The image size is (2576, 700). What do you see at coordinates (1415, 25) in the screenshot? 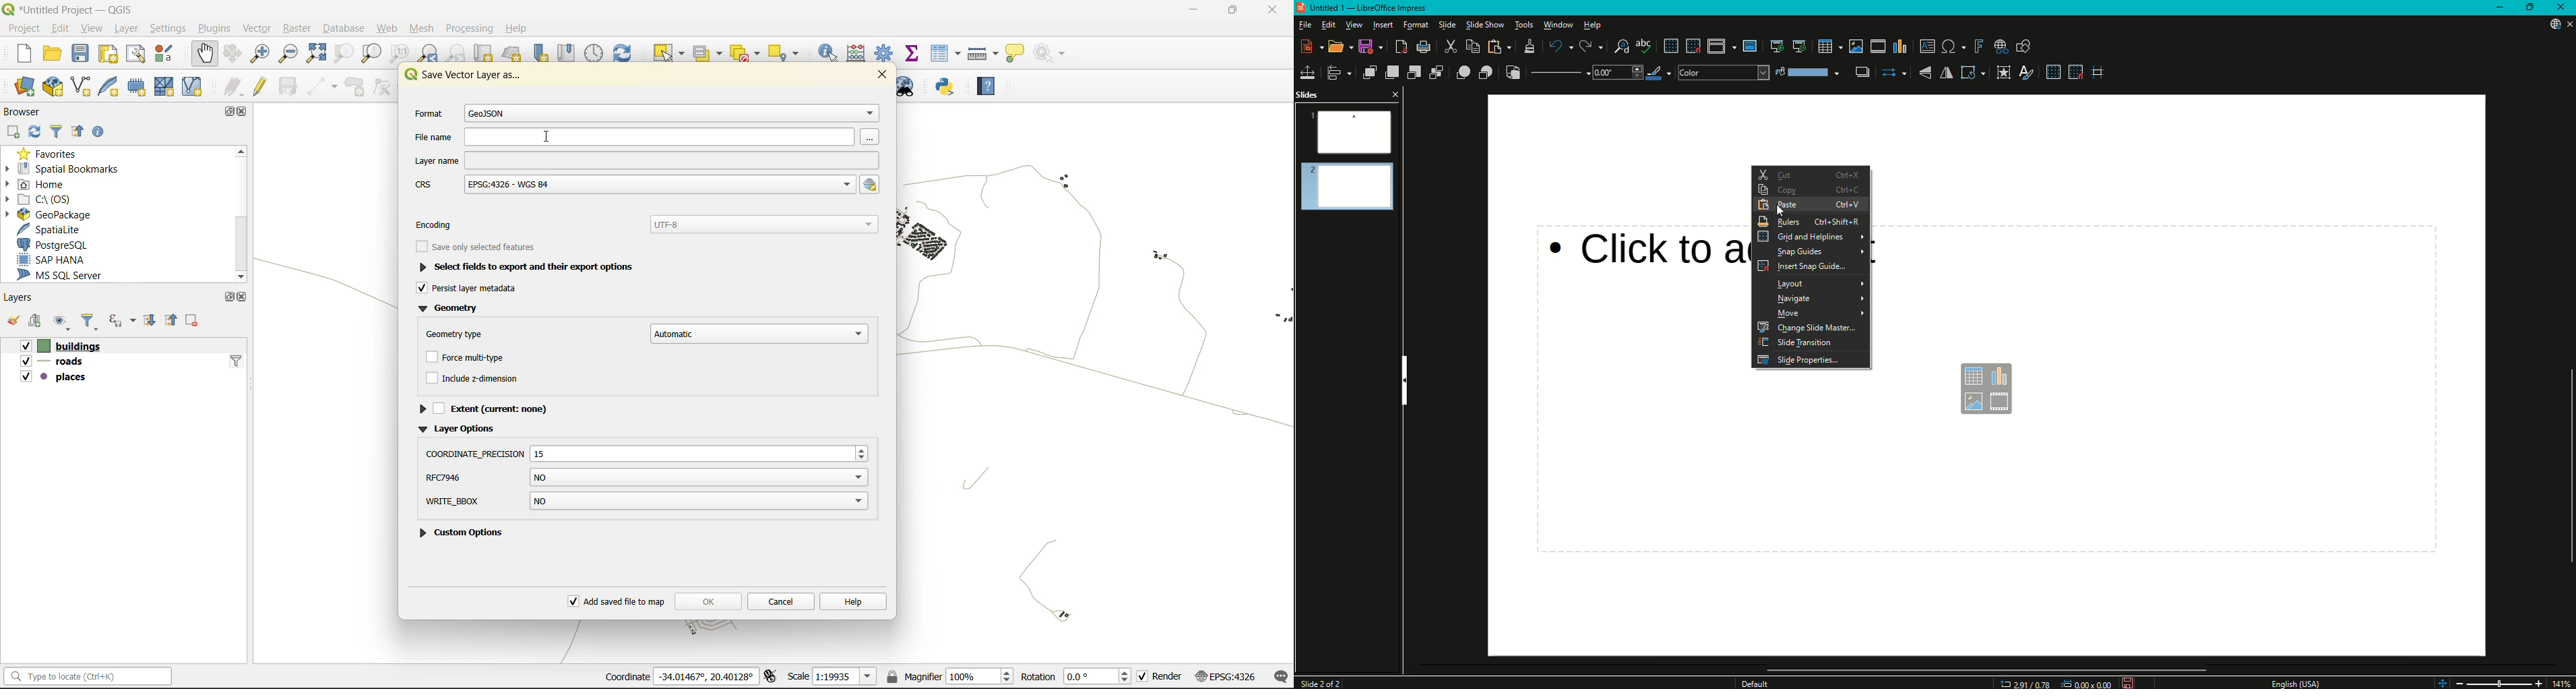
I see `Format` at bounding box center [1415, 25].